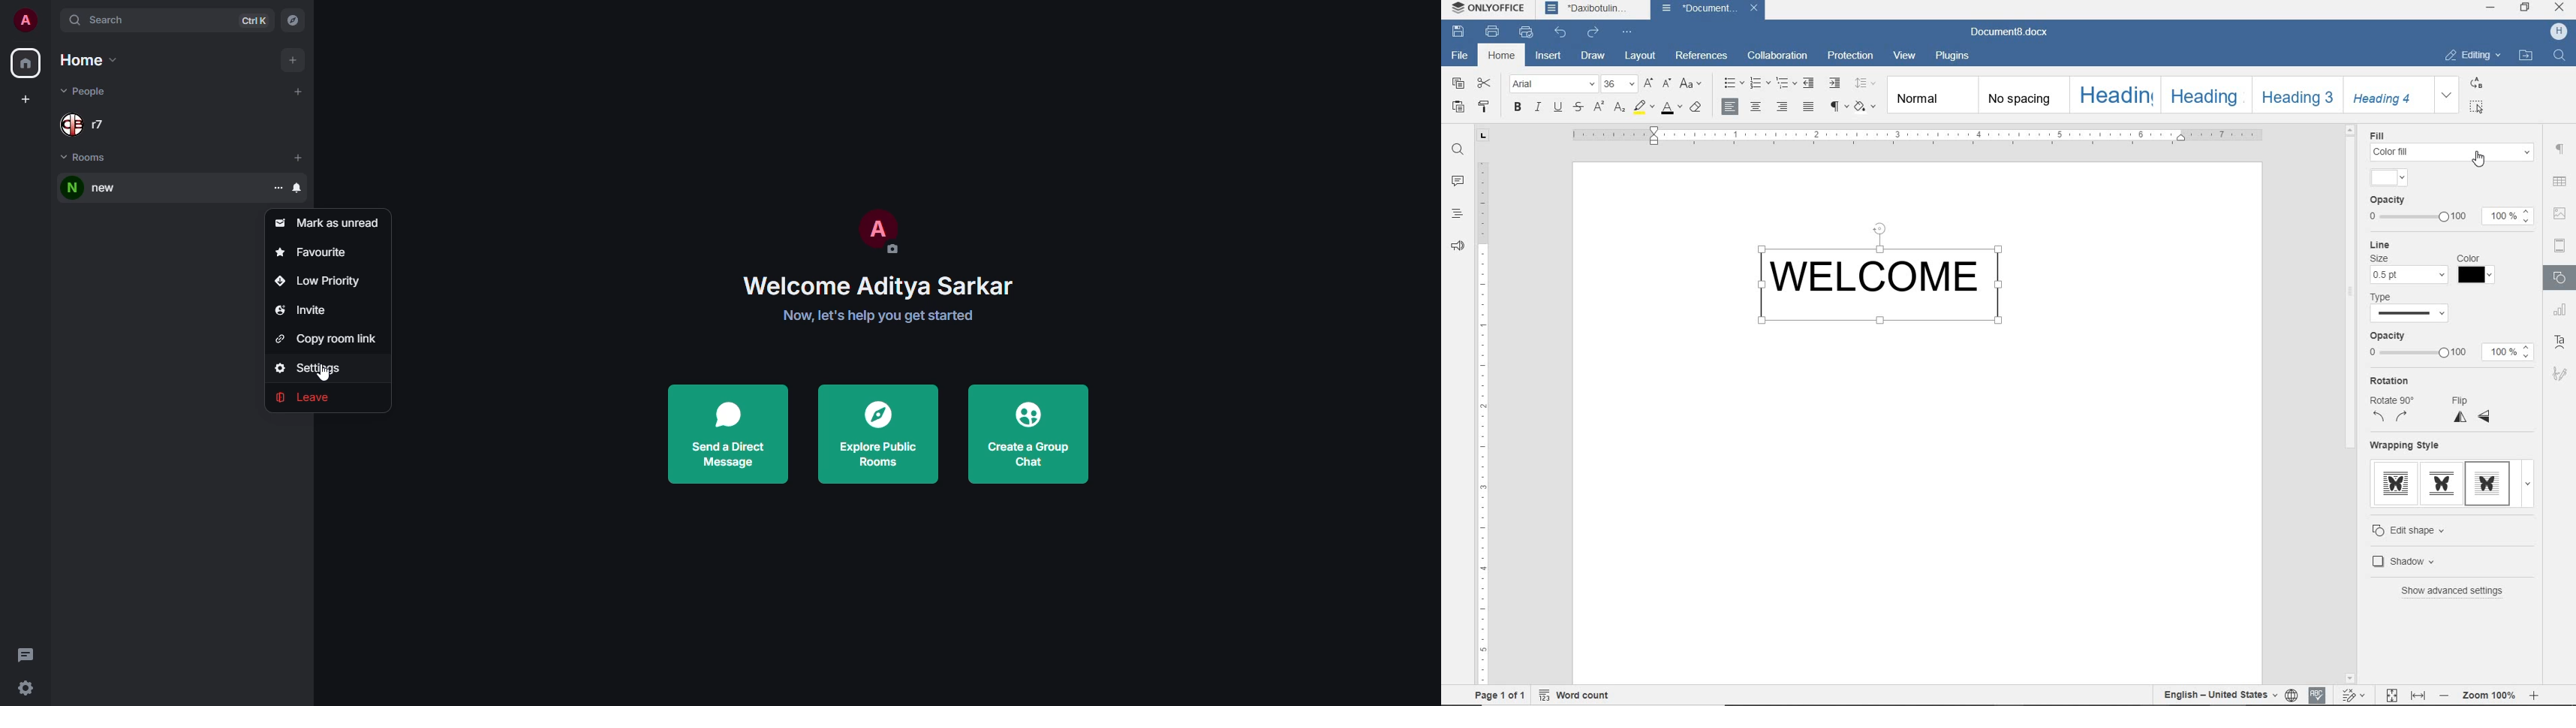 This screenshot has height=728, width=2576. What do you see at coordinates (2389, 177) in the screenshot?
I see `style` at bounding box center [2389, 177].